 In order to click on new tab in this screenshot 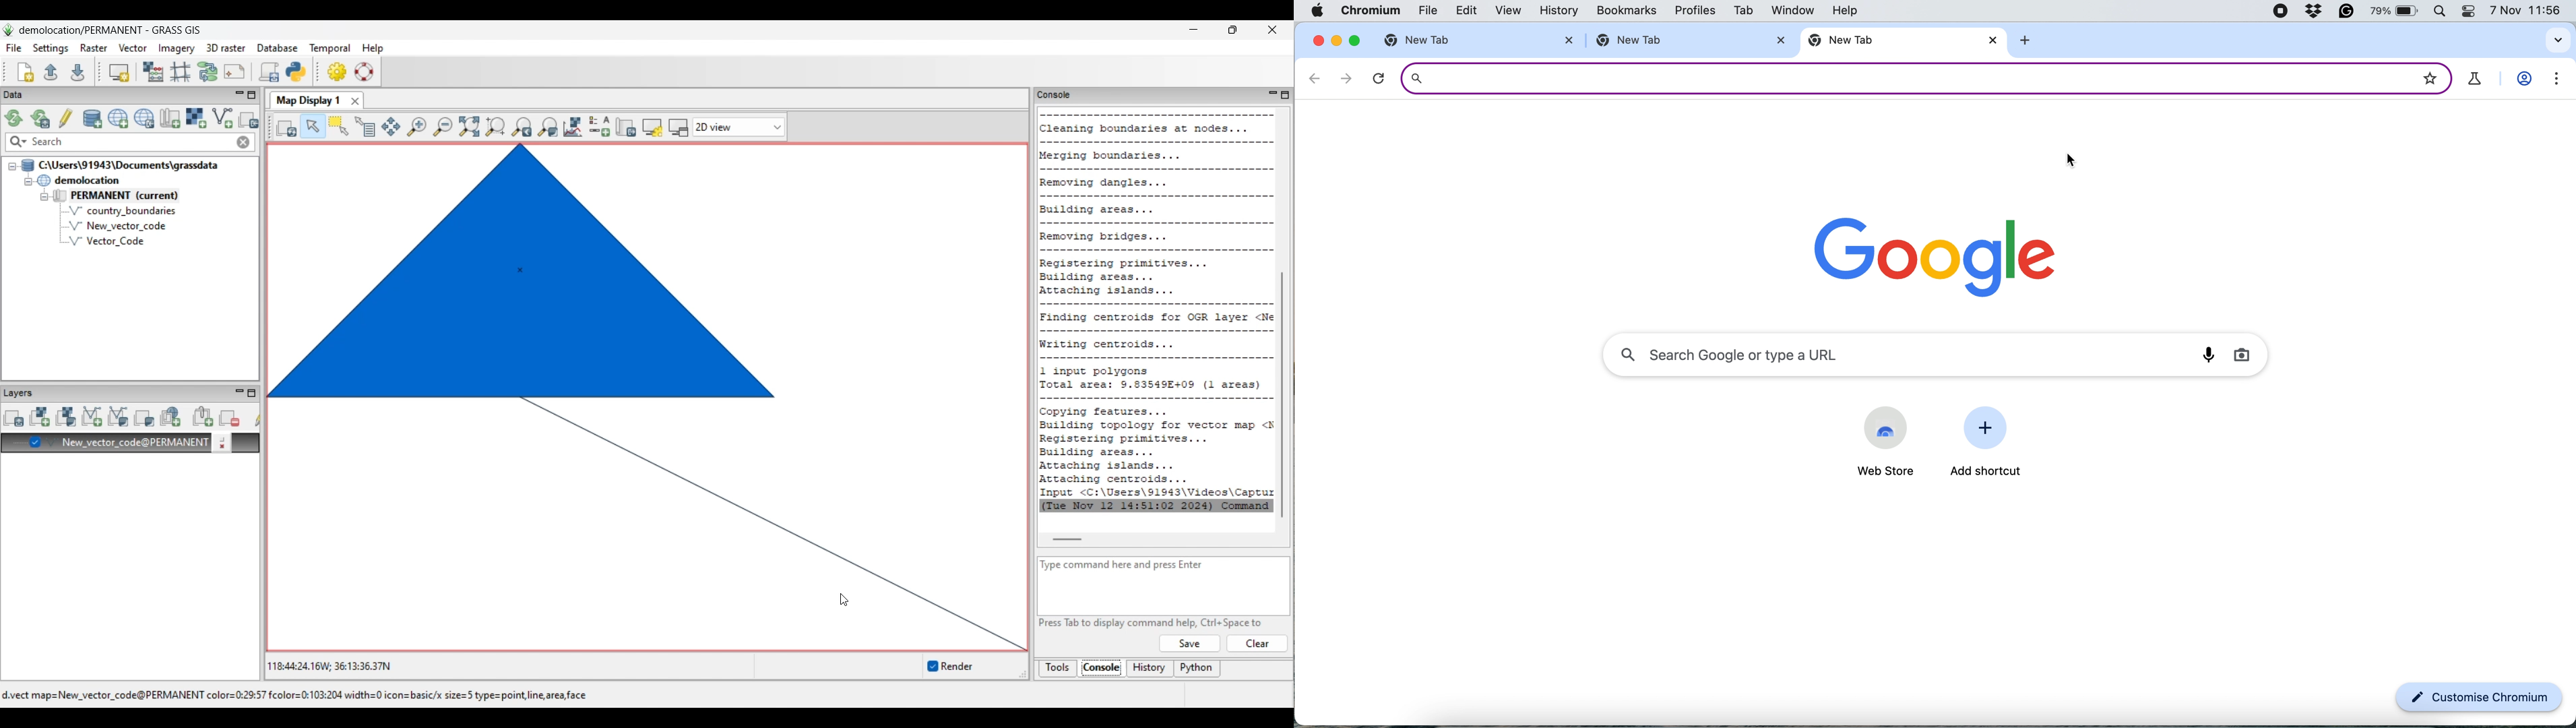, I will do `click(1892, 41)`.